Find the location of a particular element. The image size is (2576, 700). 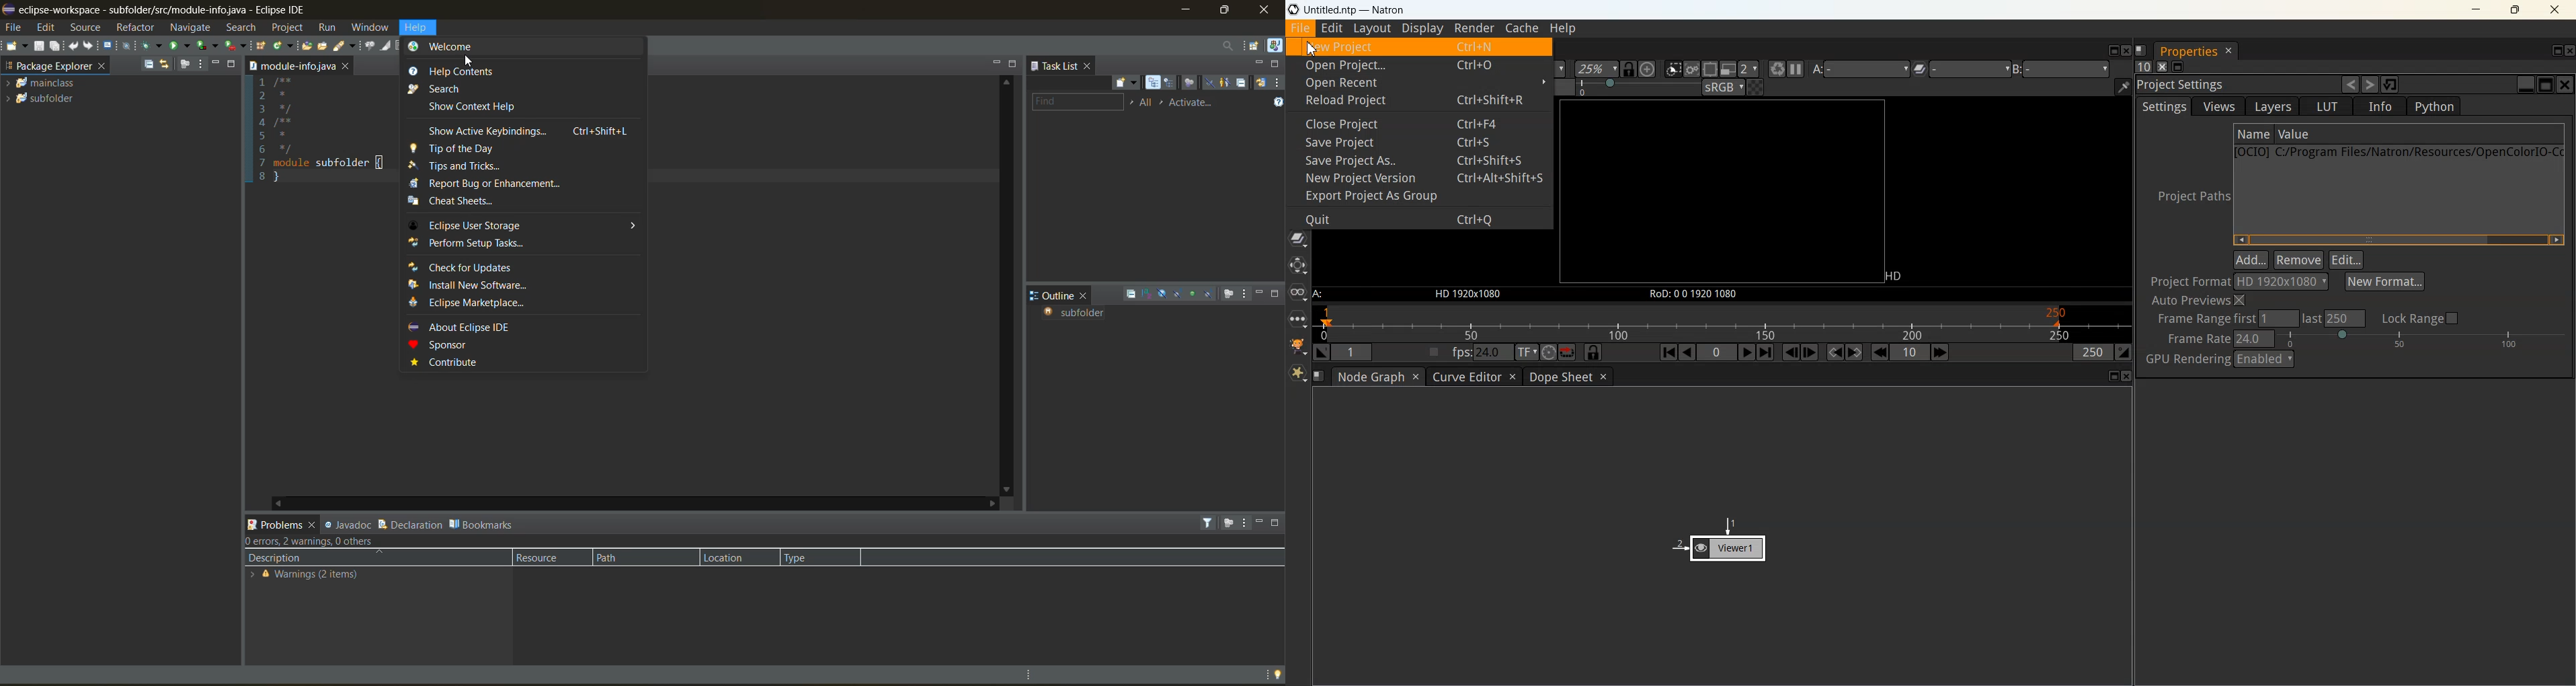

check for updates is located at coordinates (480, 267).